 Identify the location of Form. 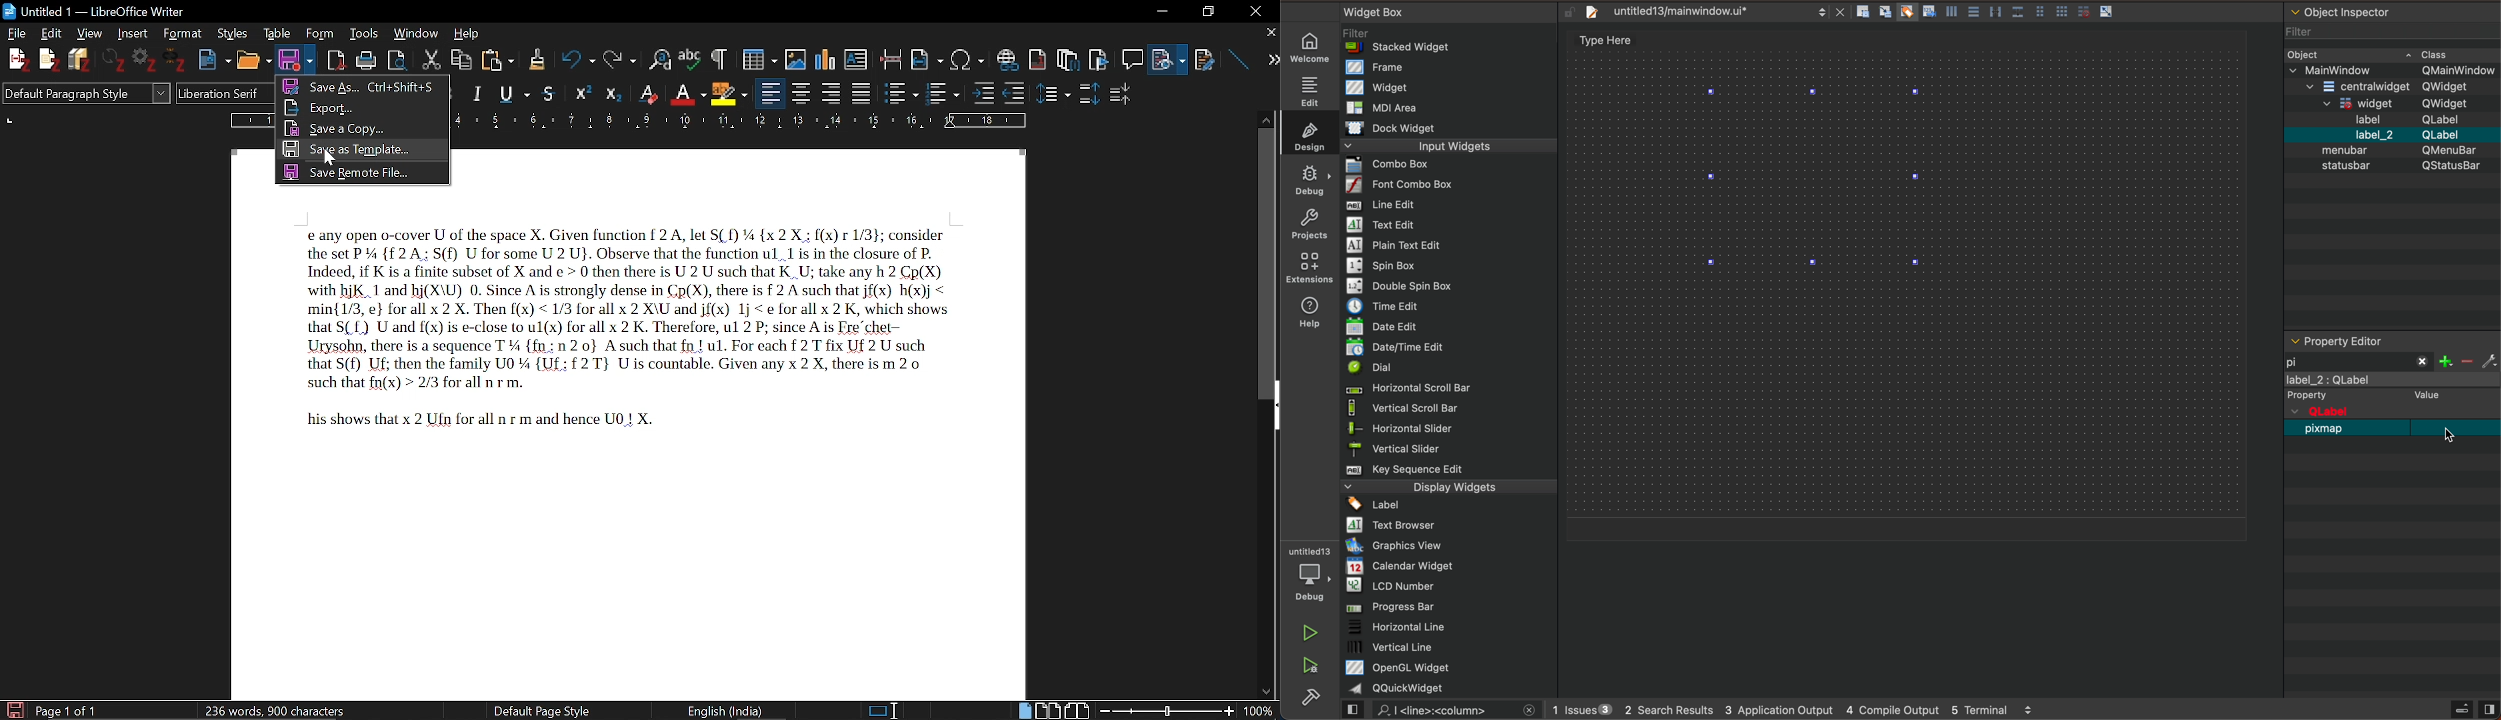
(319, 33).